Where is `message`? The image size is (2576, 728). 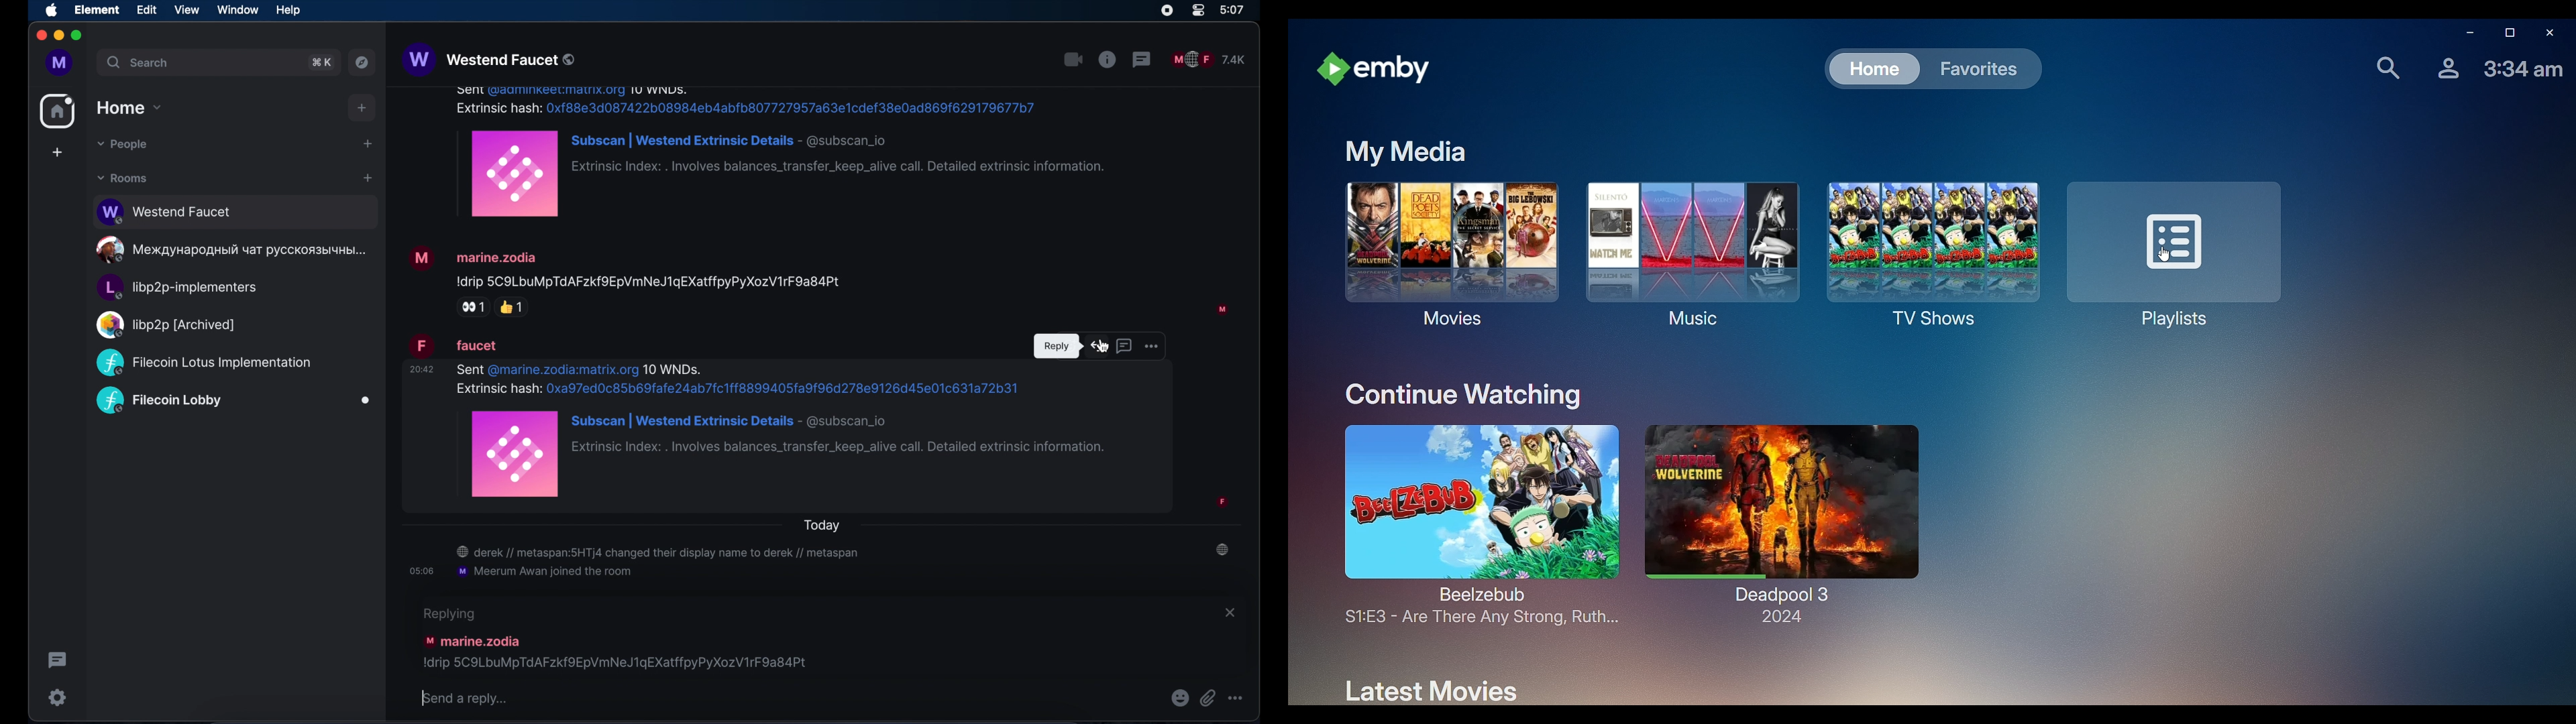
message is located at coordinates (696, 155).